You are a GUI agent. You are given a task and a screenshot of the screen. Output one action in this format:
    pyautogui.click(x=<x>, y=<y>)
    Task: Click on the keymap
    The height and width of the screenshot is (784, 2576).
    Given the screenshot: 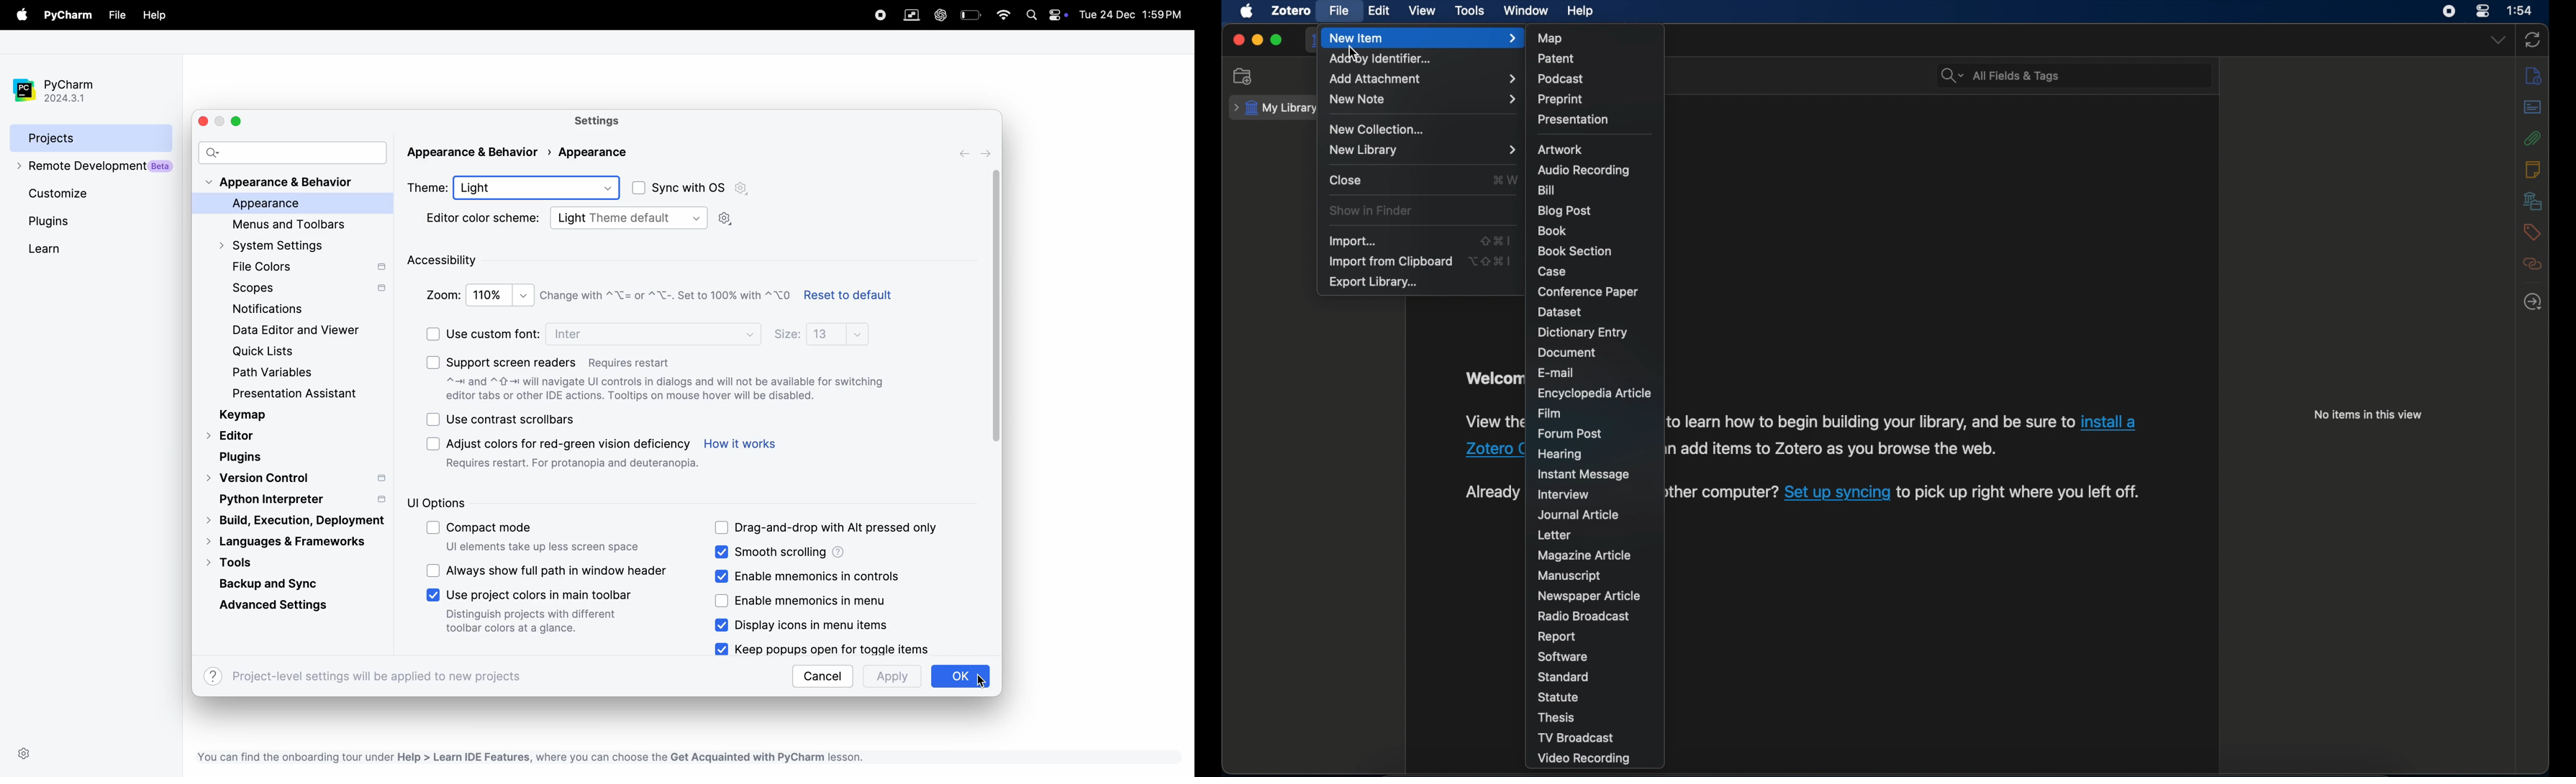 What is the action you would take?
    pyautogui.click(x=271, y=416)
    